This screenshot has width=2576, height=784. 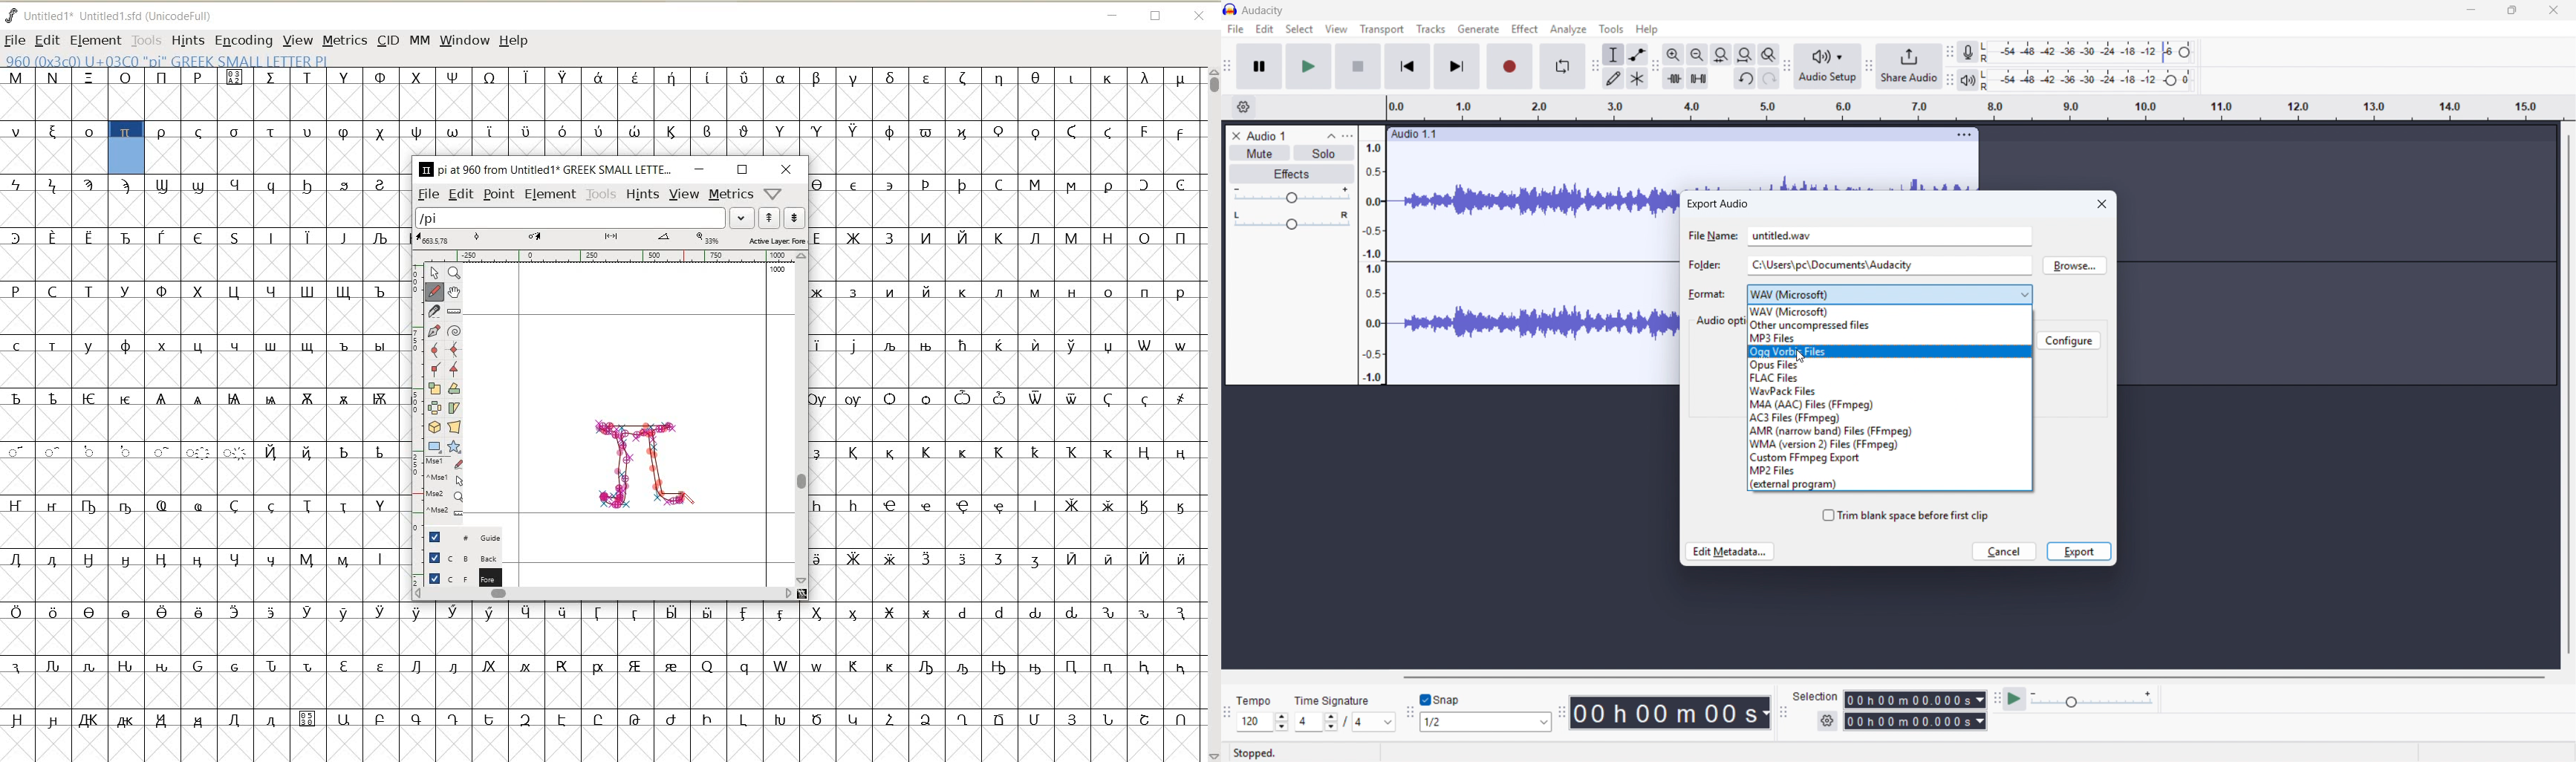 What do you see at coordinates (1890, 265) in the screenshot?
I see `Folder location ` at bounding box center [1890, 265].